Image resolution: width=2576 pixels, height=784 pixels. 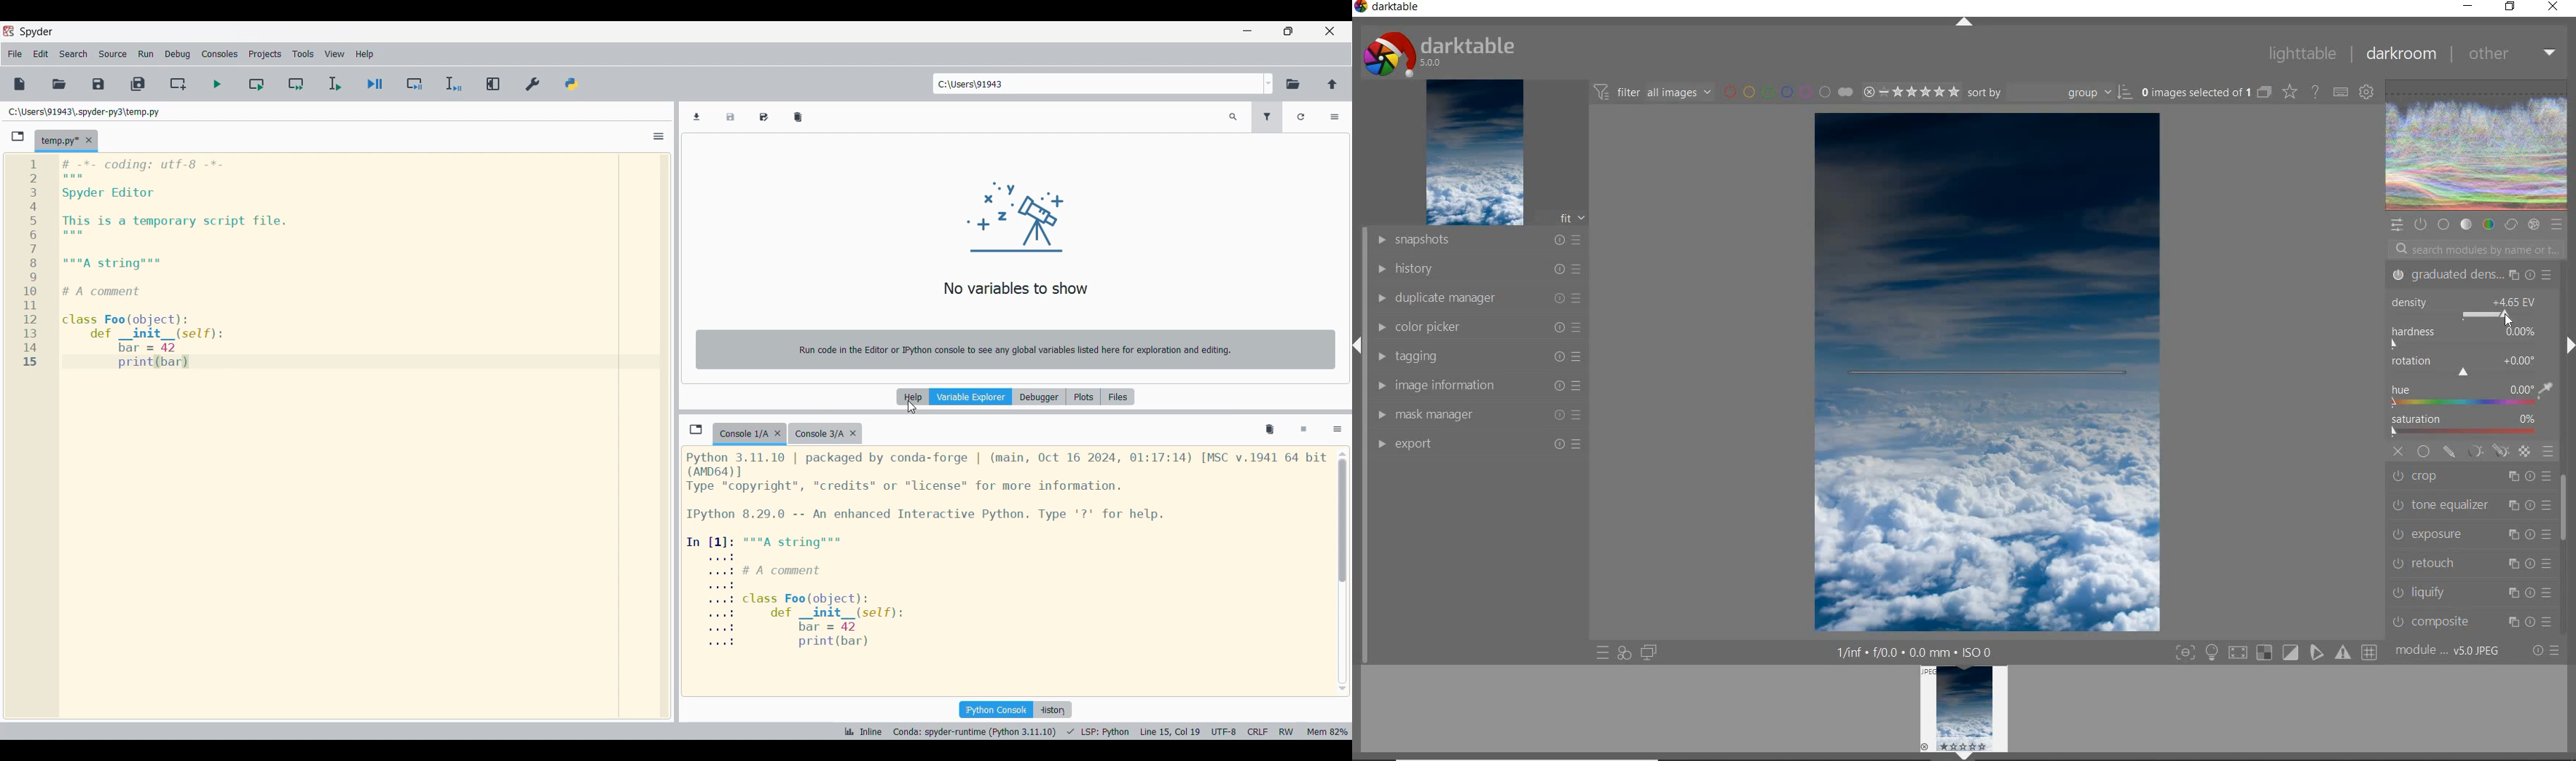 What do you see at coordinates (1965, 756) in the screenshot?
I see `Down` at bounding box center [1965, 756].